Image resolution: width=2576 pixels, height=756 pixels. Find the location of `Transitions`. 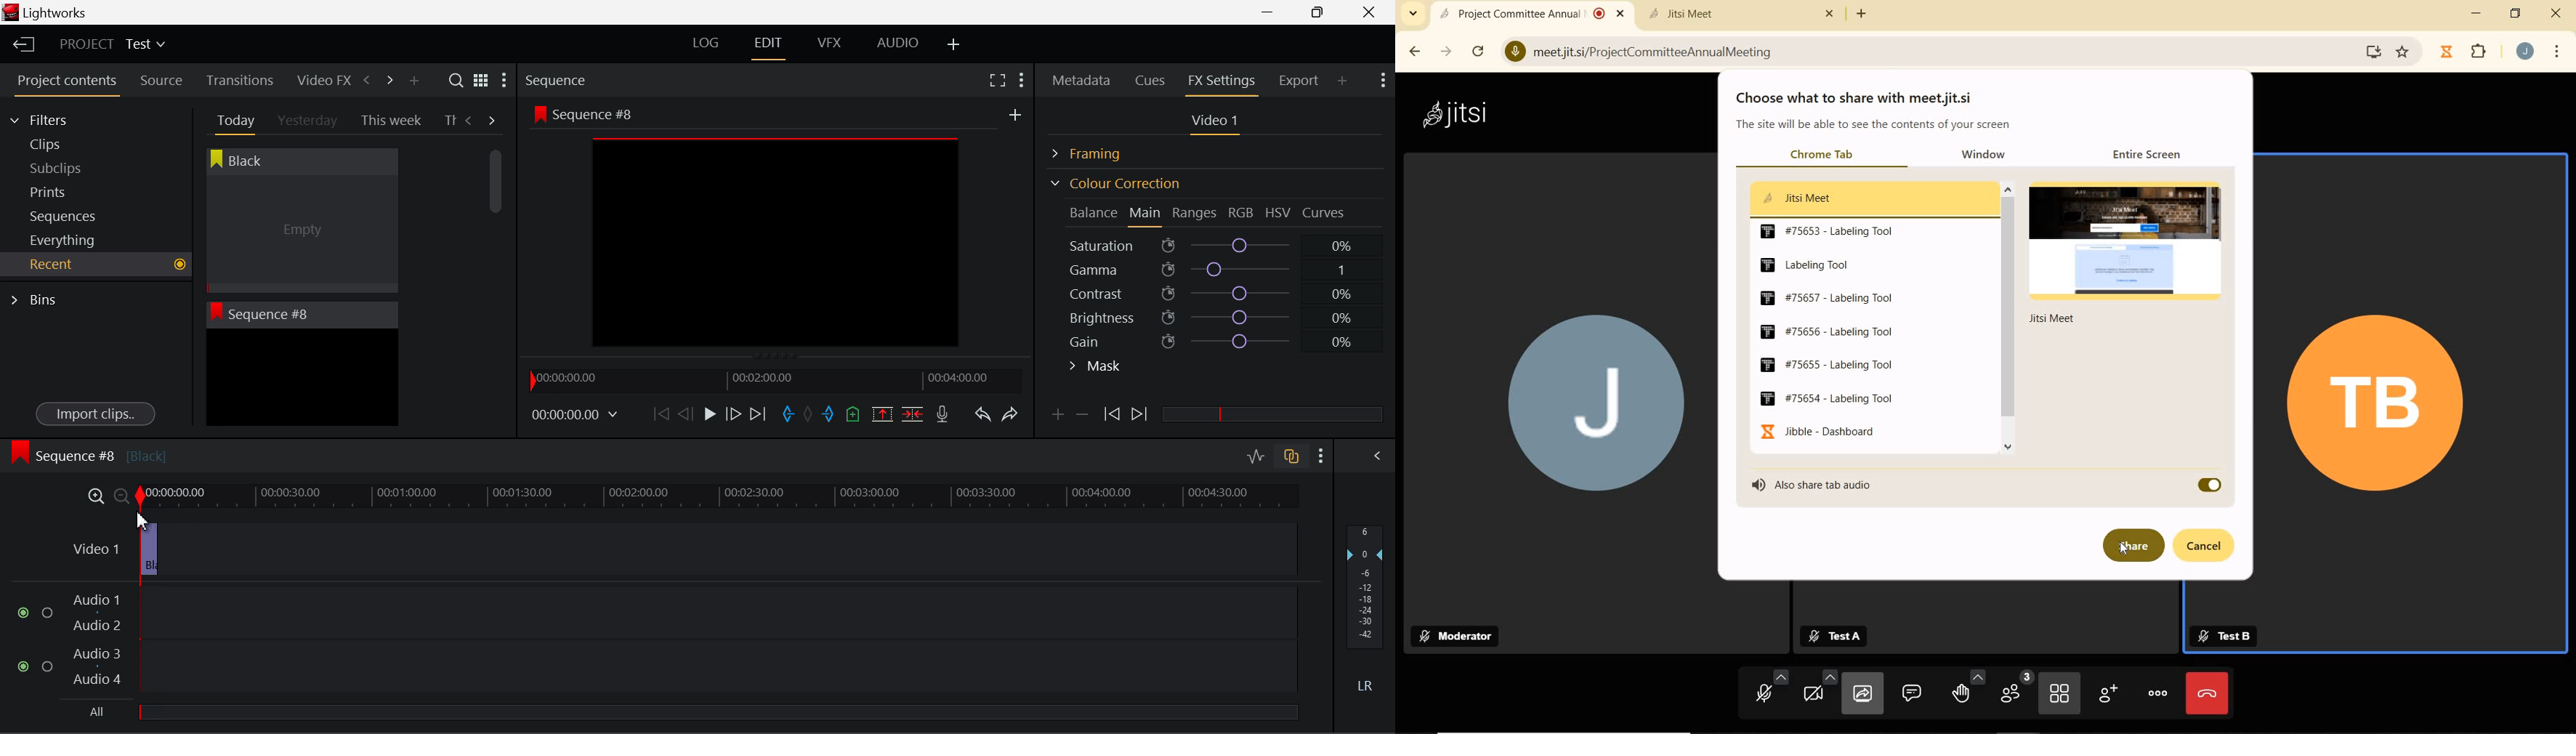

Transitions is located at coordinates (240, 80).